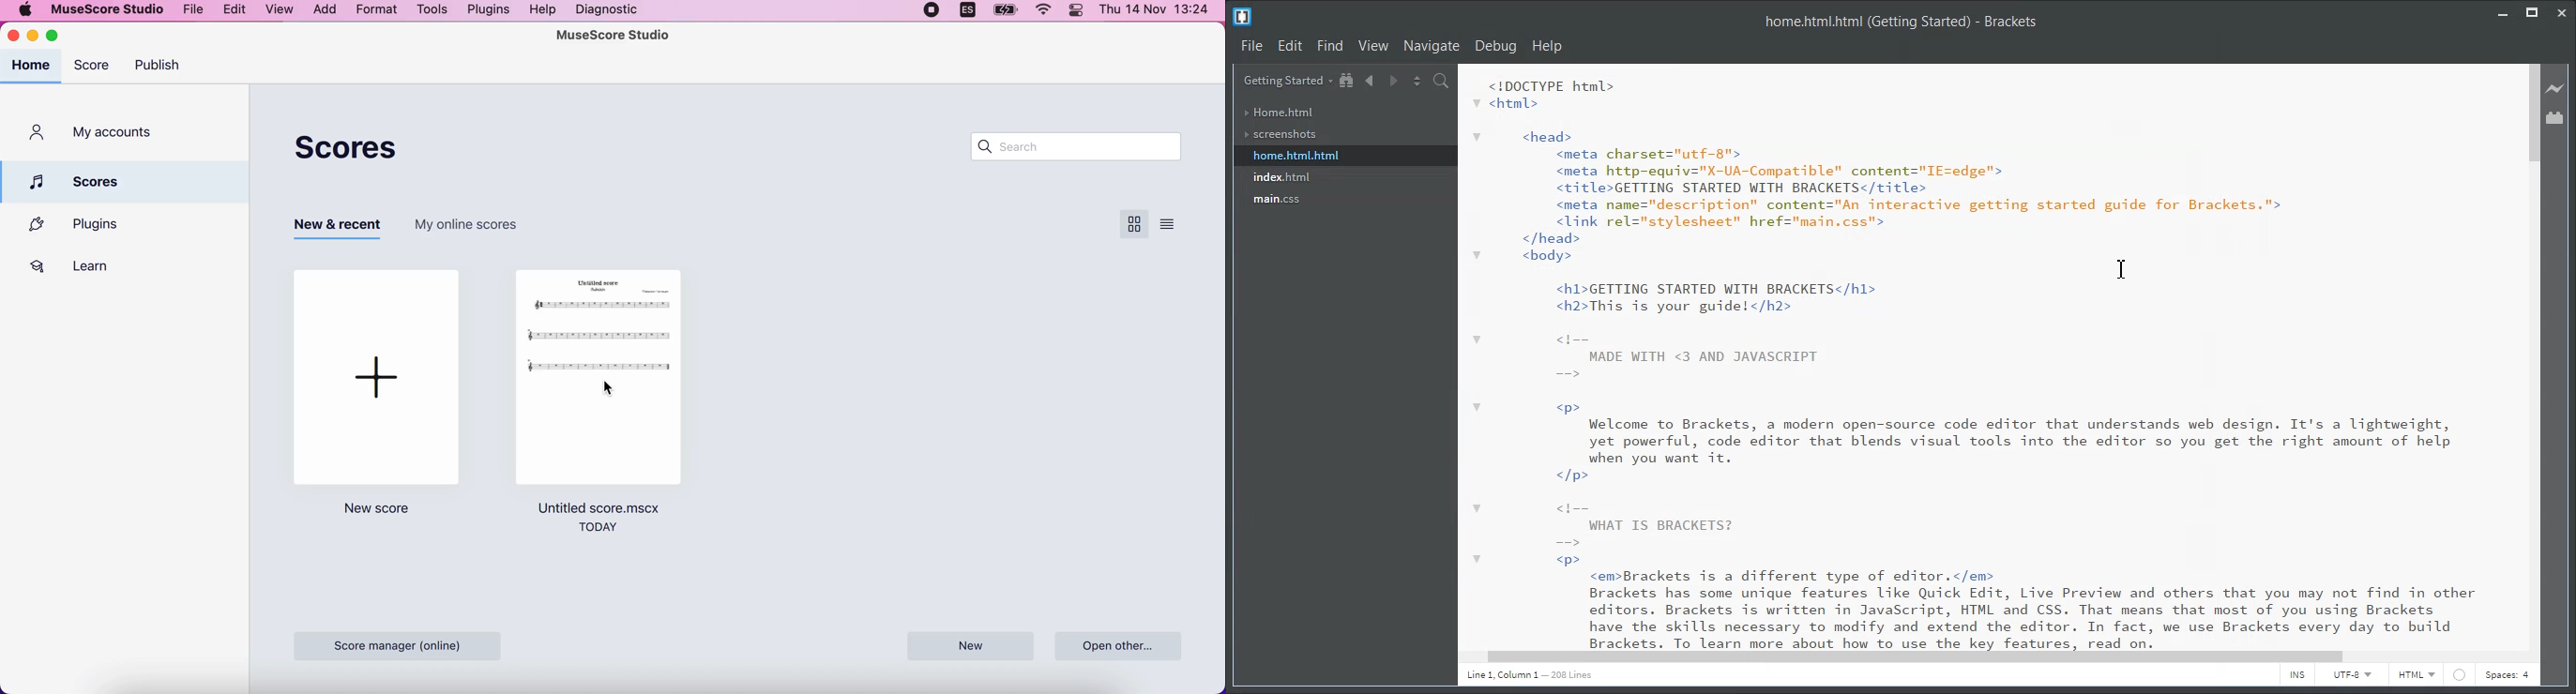  I want to click on tools, so click(429, 12).